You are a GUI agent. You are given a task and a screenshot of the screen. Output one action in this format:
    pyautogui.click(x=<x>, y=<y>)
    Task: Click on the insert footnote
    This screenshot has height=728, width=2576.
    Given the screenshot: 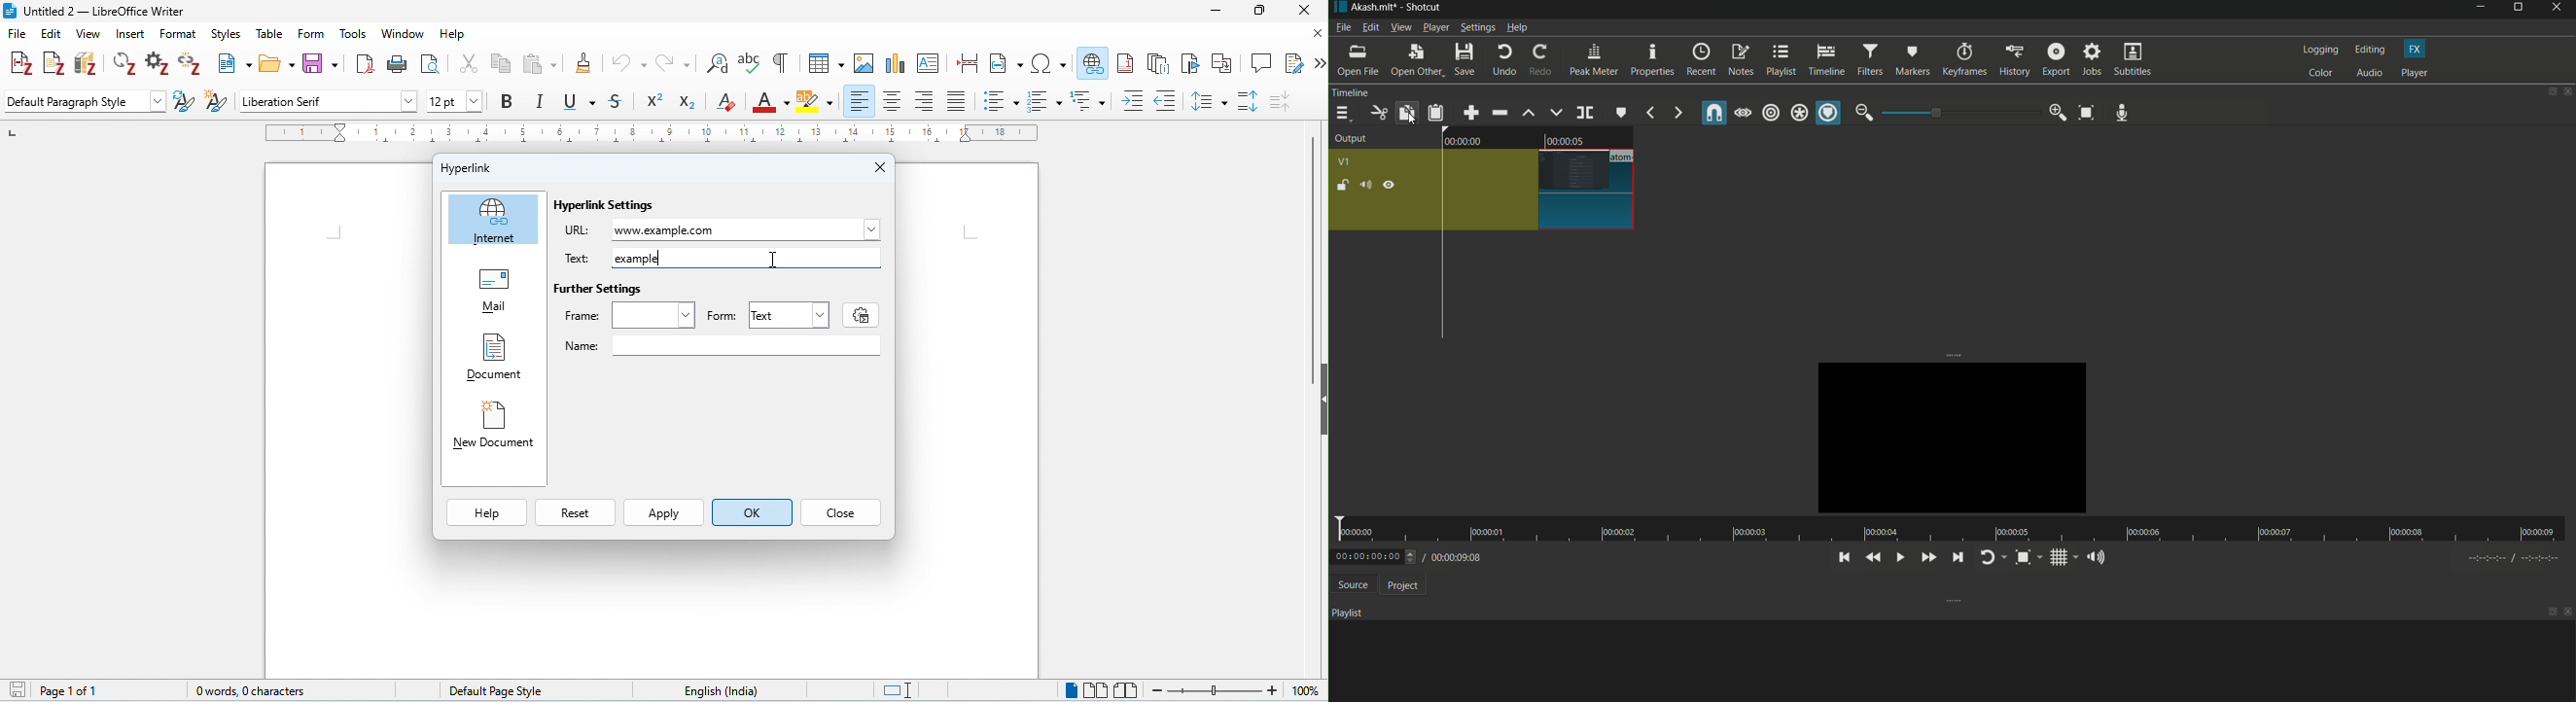 What is the action you would take?
    pyautogui.click(x=1125, y=62)
    